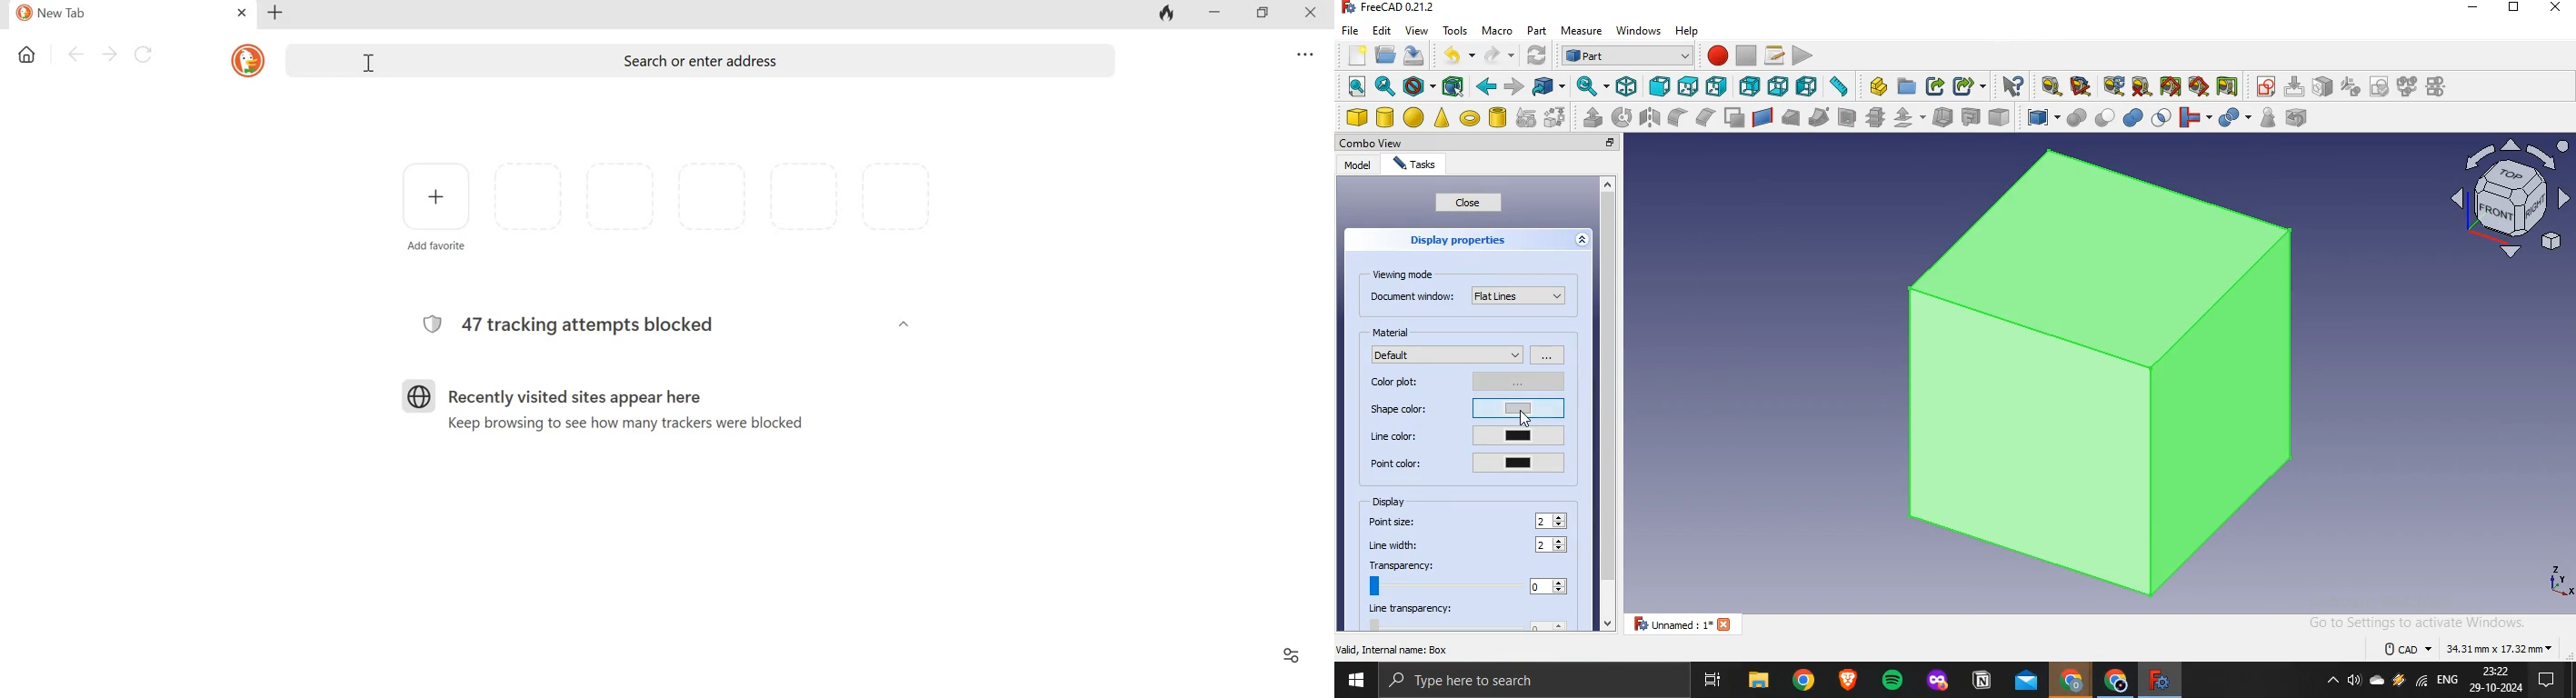 The height and width of the screenshot is (700, 2576). I want to click on text, so click(1394, 649).